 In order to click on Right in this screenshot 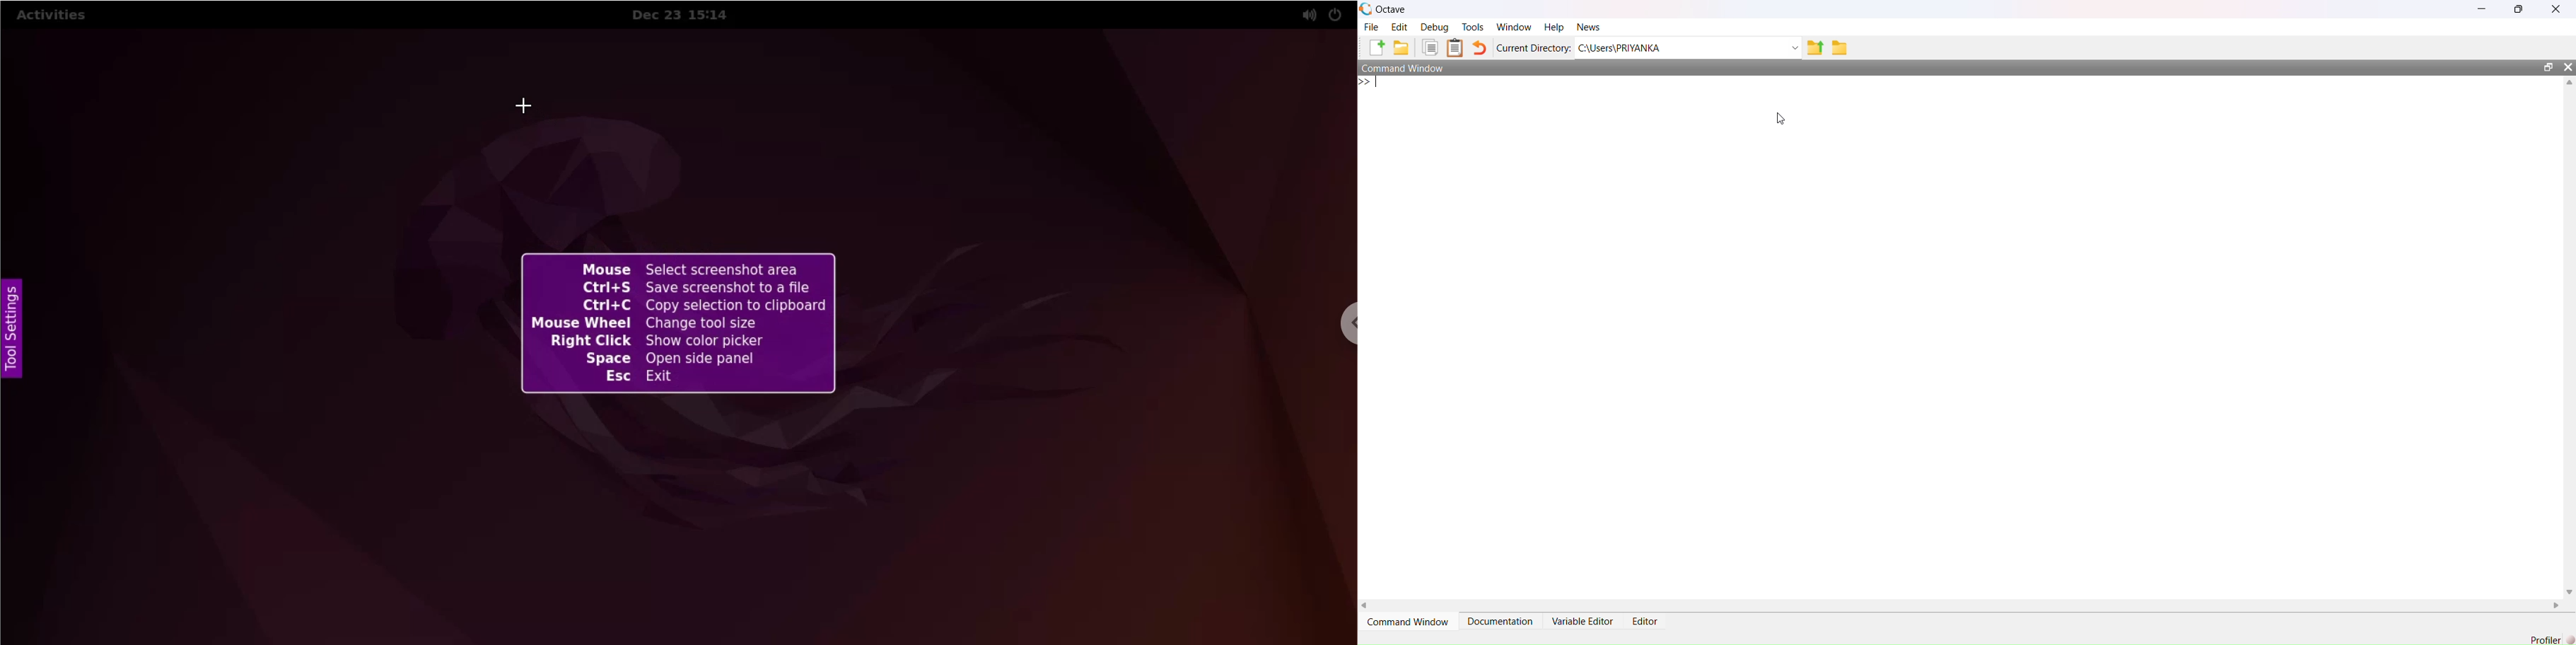, I will do `click(2559, 604)`.